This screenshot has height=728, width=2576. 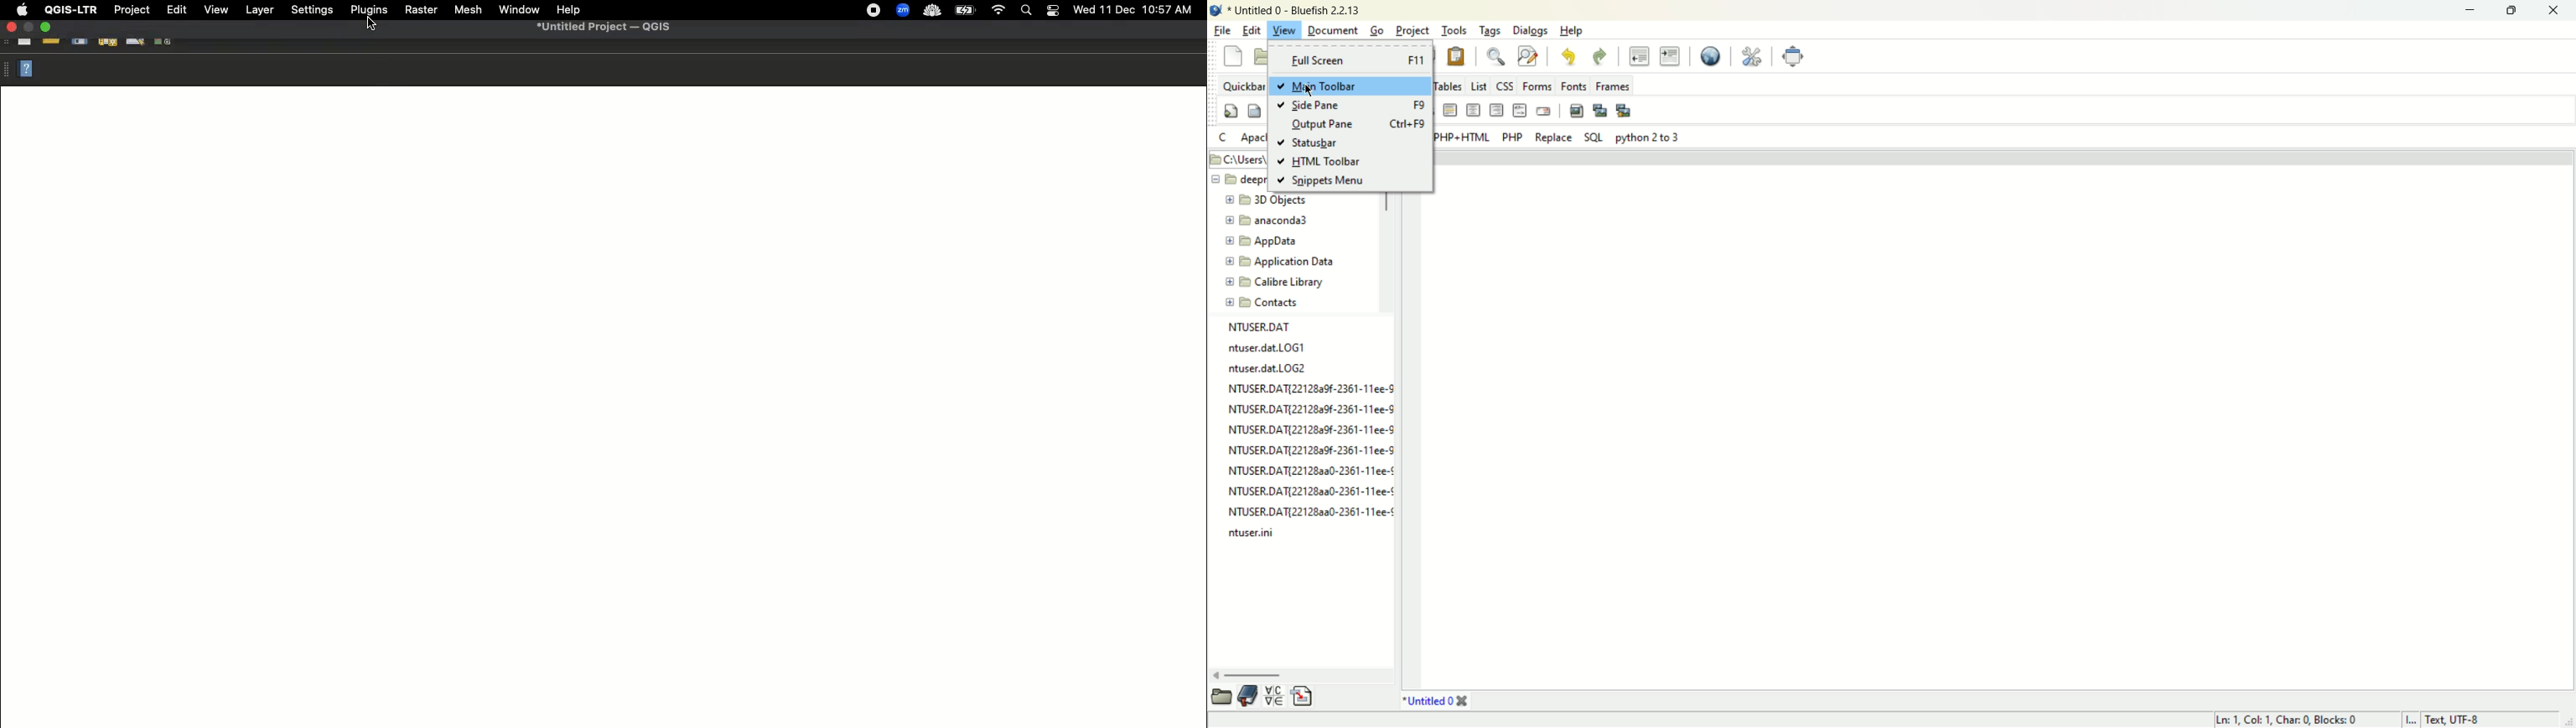 I want to click on full screen, so click(x=1792, y=56).